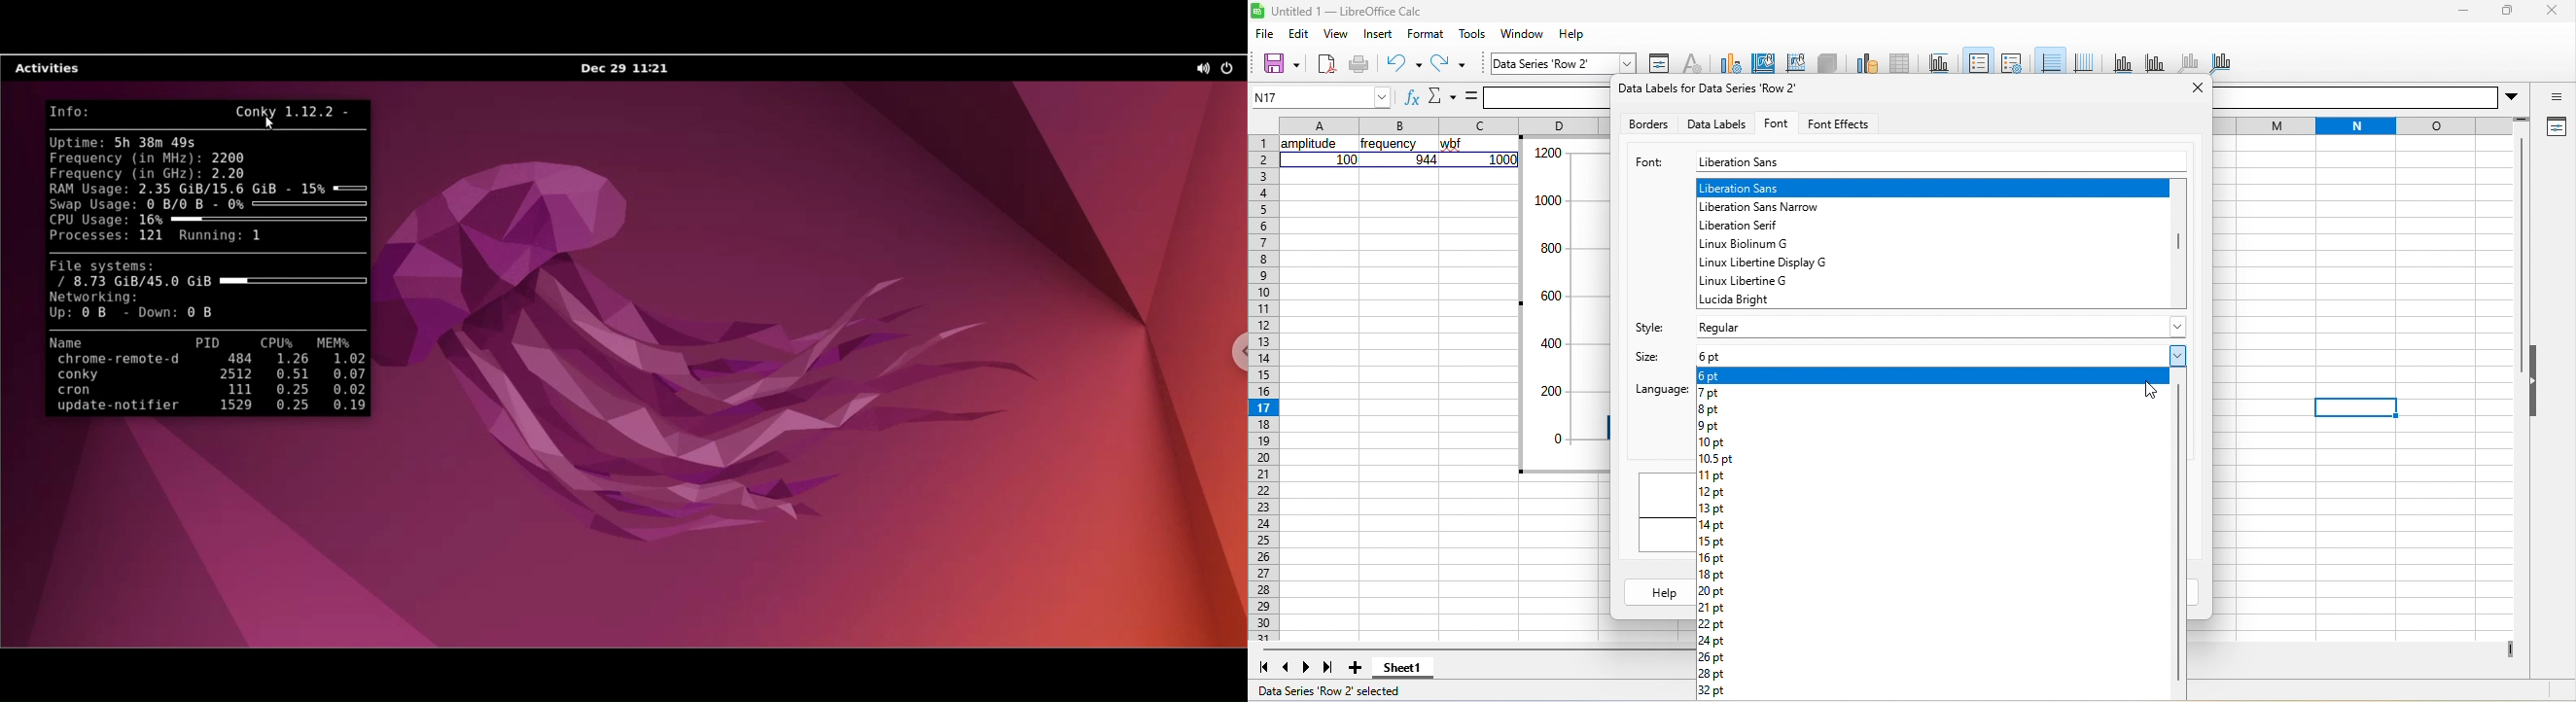  What do you see at coordinates (1661, 61) in the screenshot?
I see `format selection` at bounding box center [1661, 61].